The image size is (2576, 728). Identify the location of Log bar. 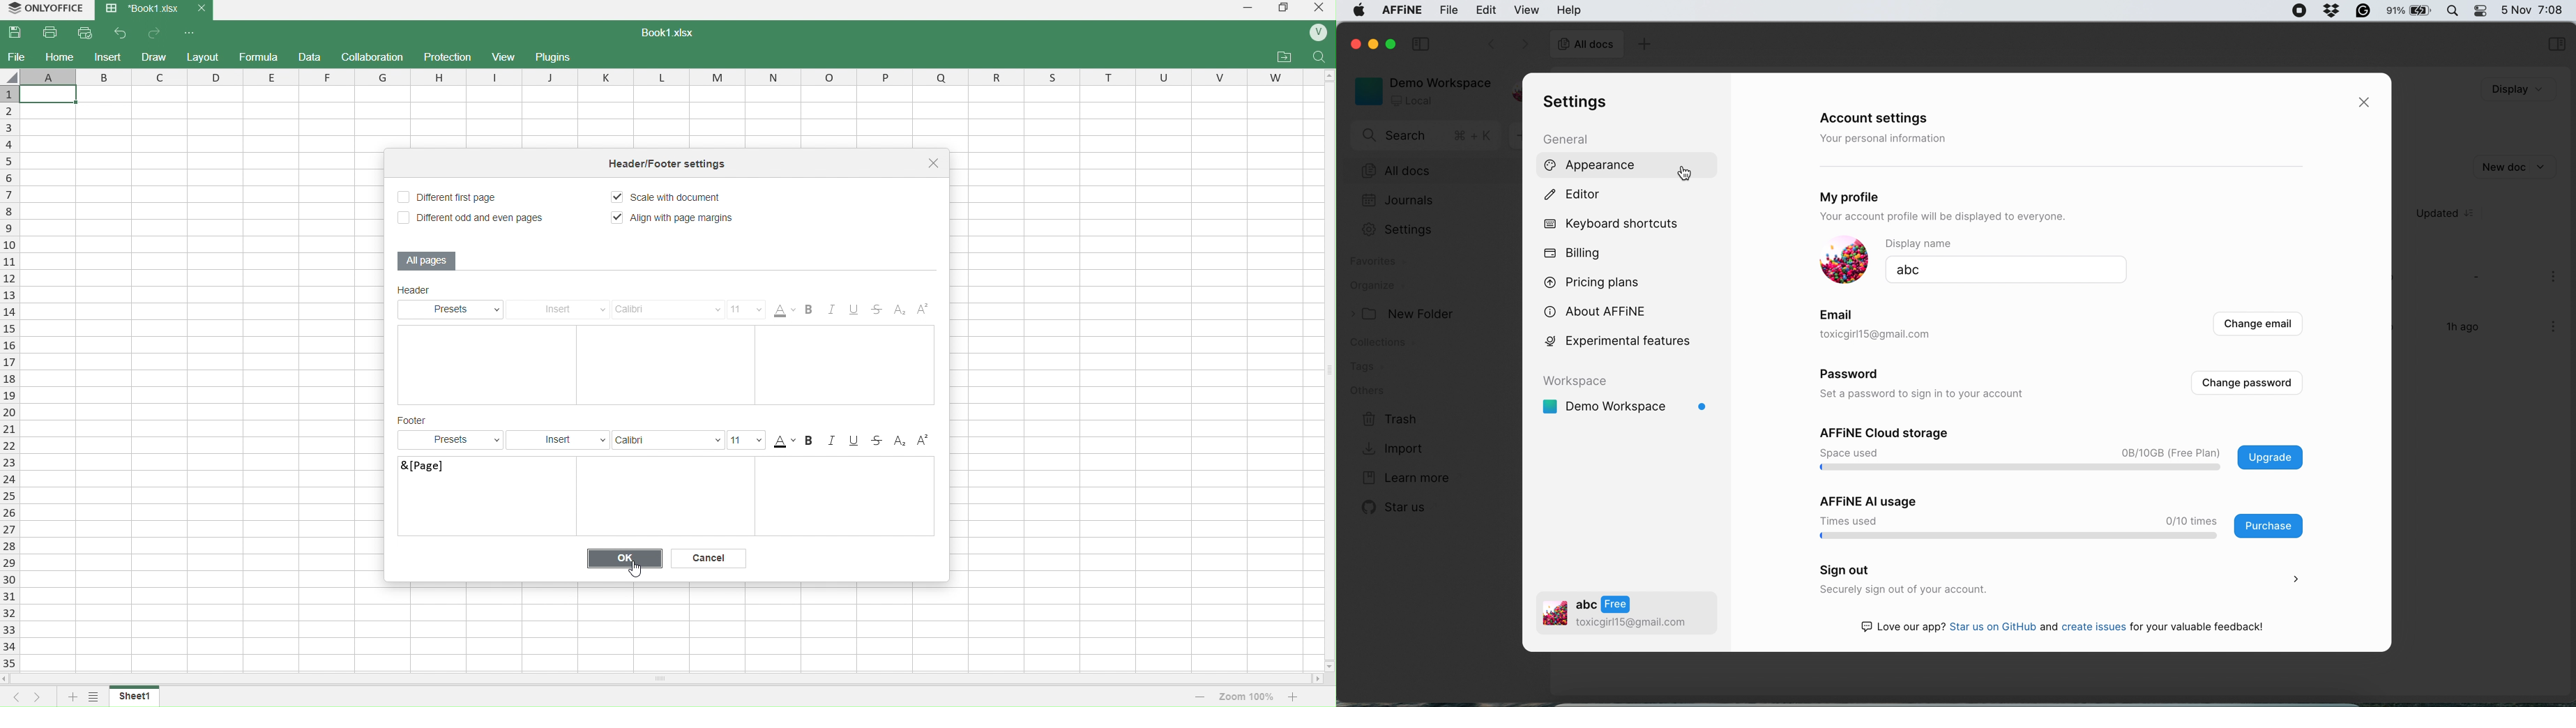
(2022, 469).